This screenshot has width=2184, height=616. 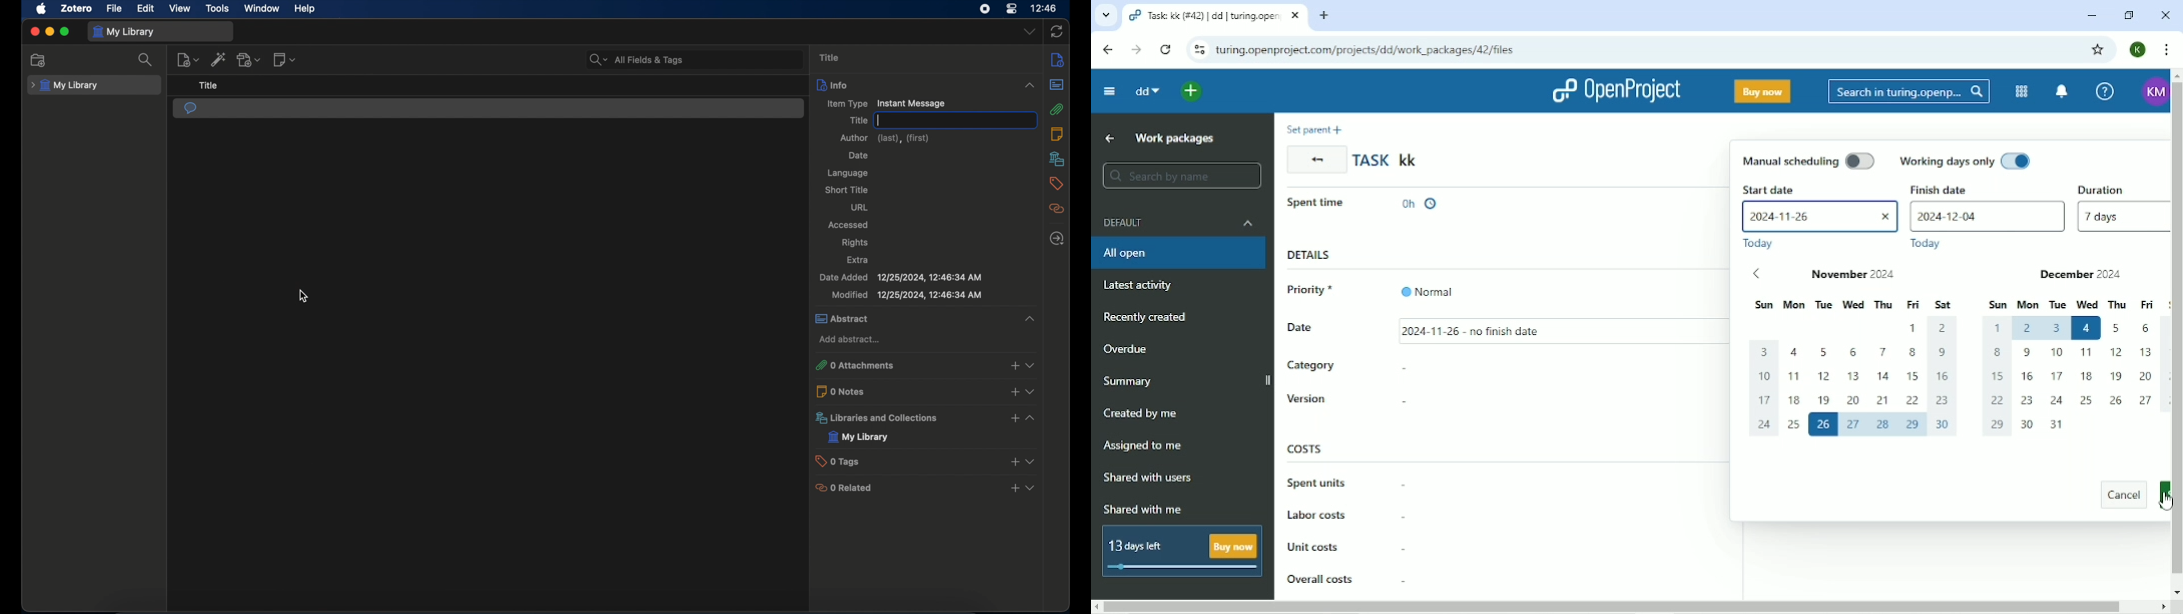 I want to click on Version, so click(x=1350, y=399).